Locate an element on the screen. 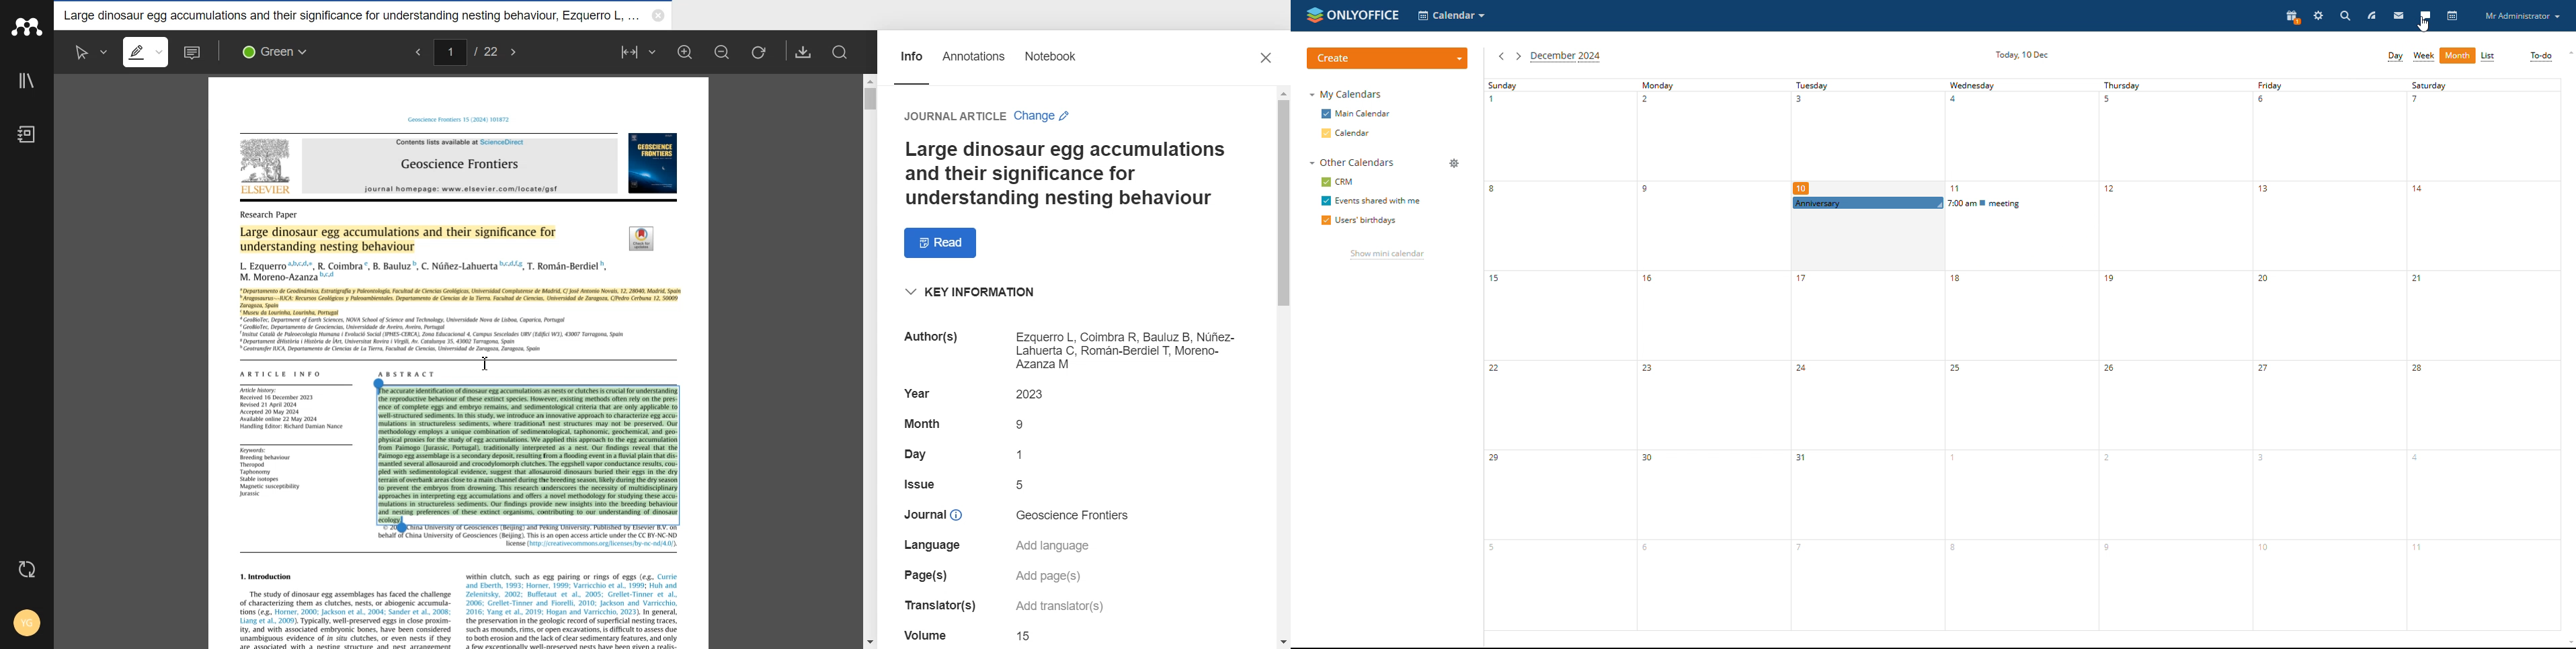 The width and height of the screenshot is (2576, 672). scheduled events is located at coordinates (1945, 203).